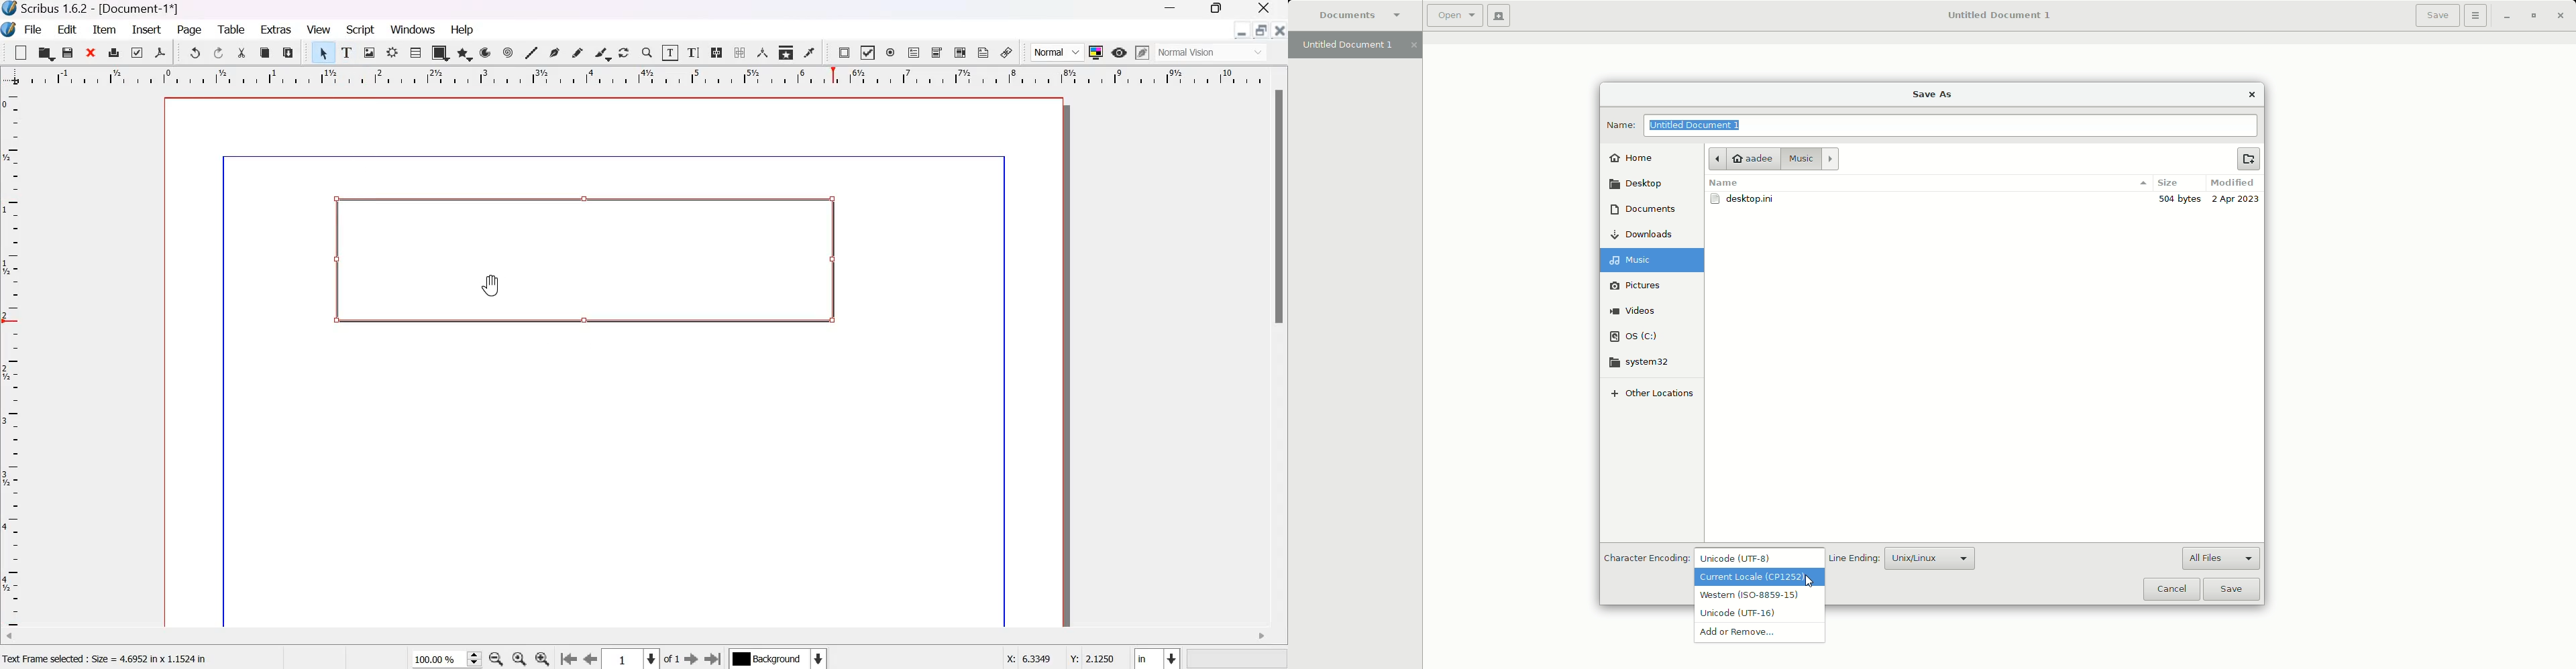  What do you see at coordinates (493, 284) in the screenshot?
I see `cursor` at bounding box center [493, 284].